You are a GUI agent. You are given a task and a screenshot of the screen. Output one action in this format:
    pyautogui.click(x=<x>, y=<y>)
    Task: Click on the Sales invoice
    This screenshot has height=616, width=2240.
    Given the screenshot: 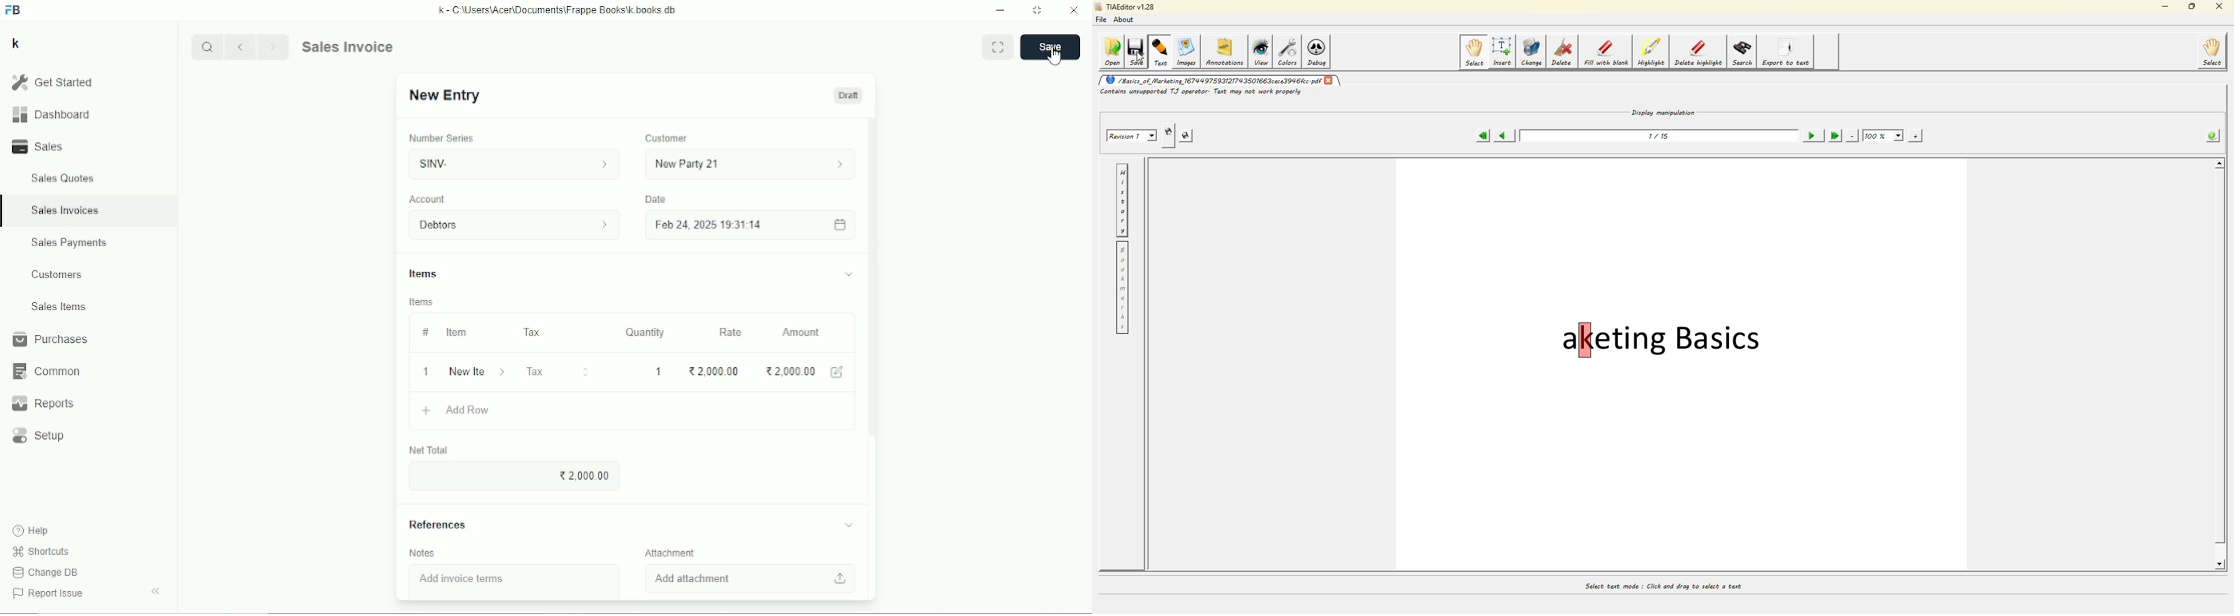 What is the action you would take?
    pyautogui.click(x=347, y=46)
    